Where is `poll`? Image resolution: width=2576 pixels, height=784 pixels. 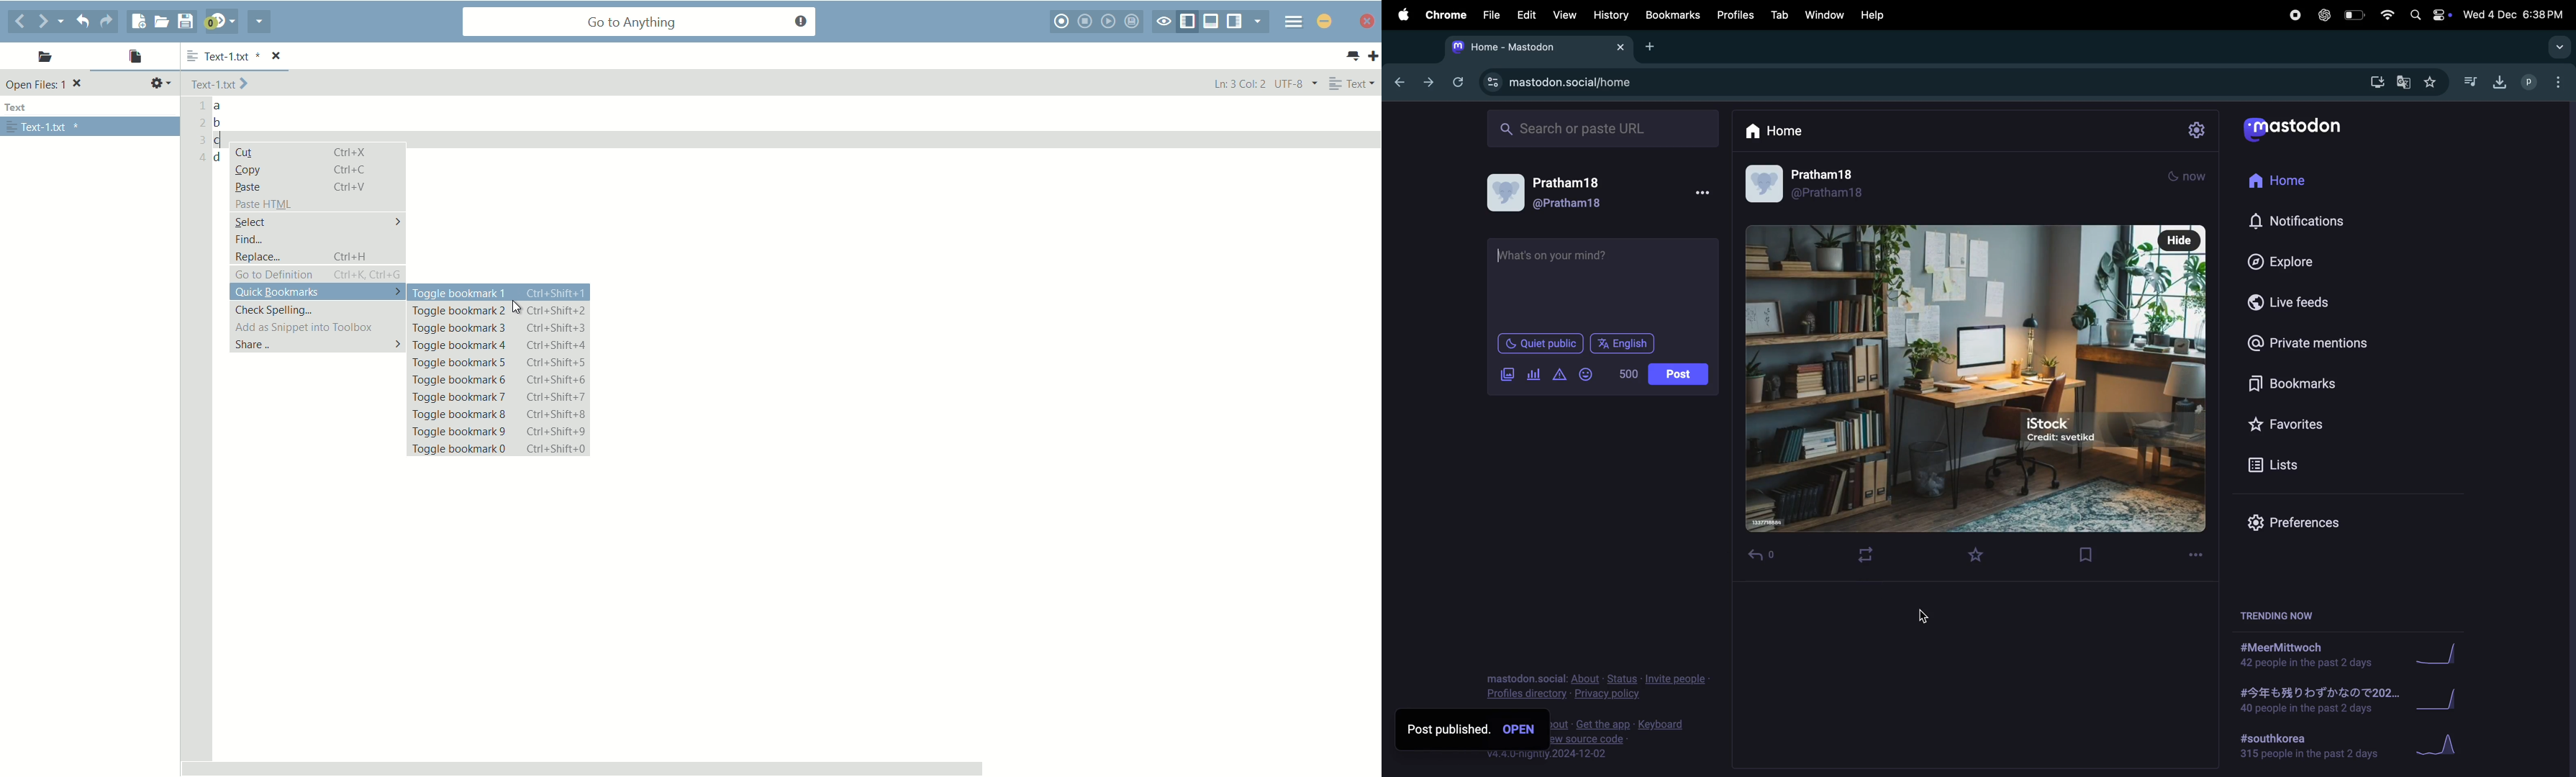 poll is located at coordinates (1531, 375).